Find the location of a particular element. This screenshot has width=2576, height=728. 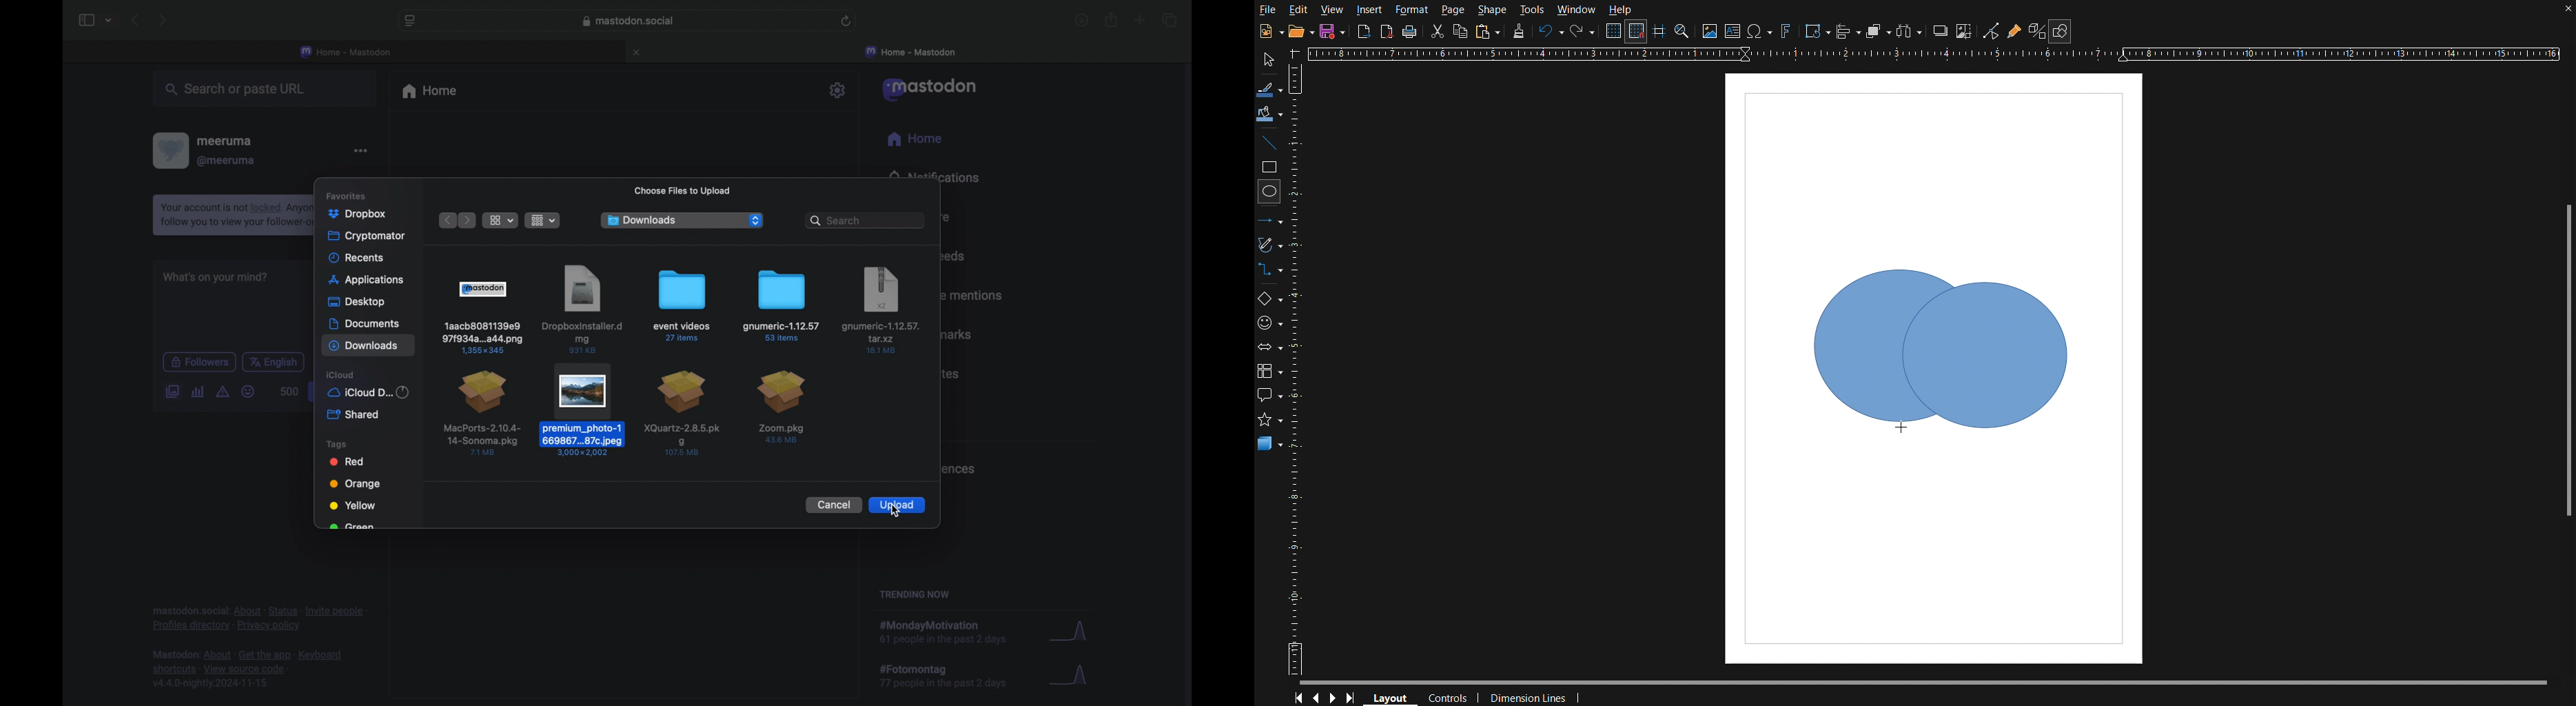

Insert is located at coordinates (1369, 8).